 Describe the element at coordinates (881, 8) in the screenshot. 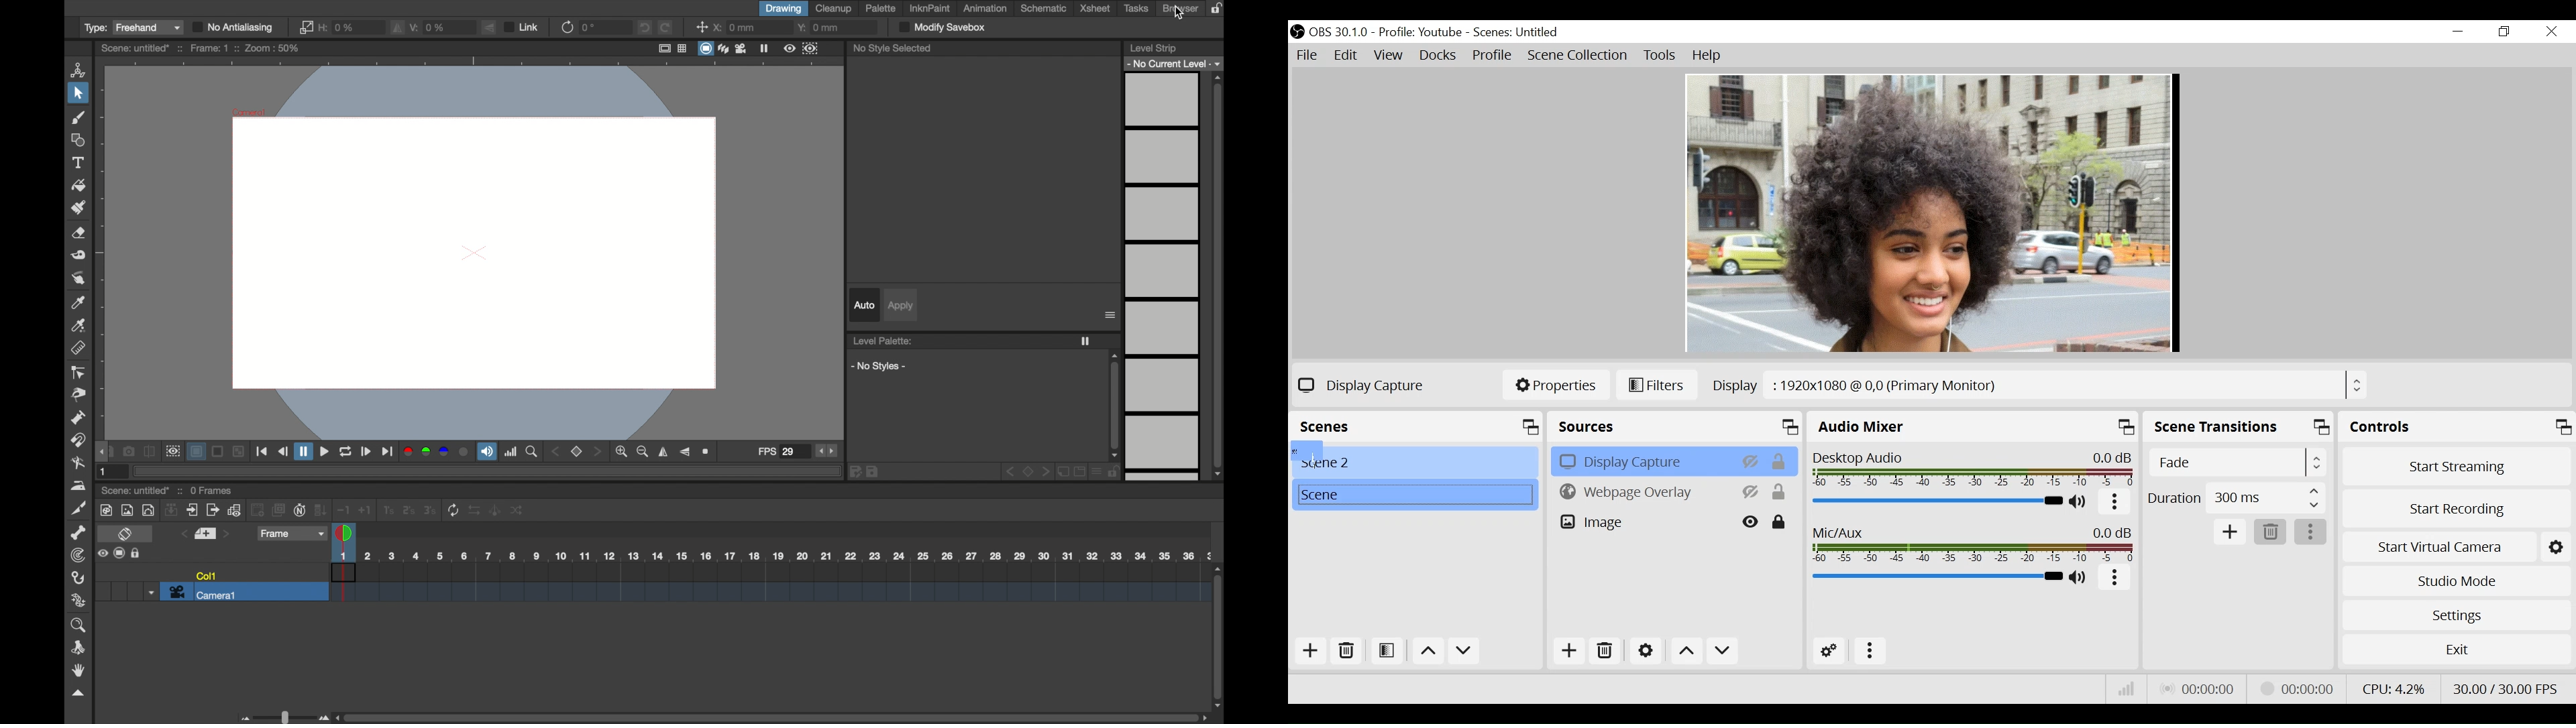

I see `palette` at that location.